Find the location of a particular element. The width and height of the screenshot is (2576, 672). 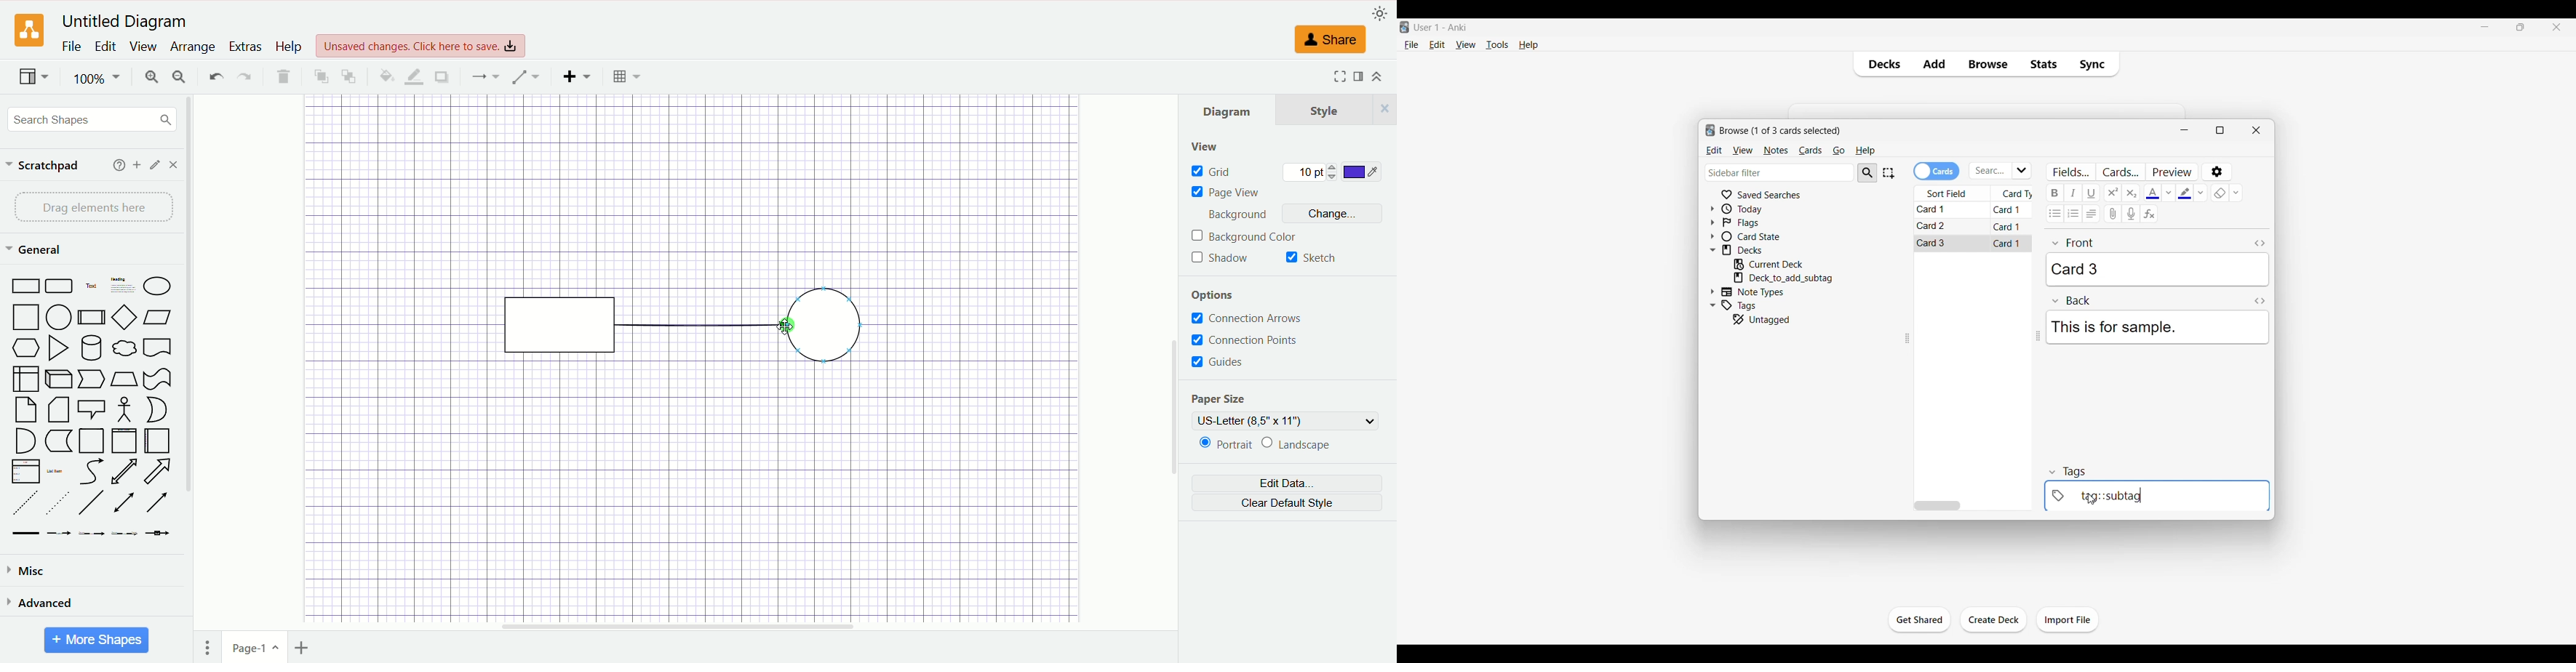

File menu is located at coordinates (1412, 45).